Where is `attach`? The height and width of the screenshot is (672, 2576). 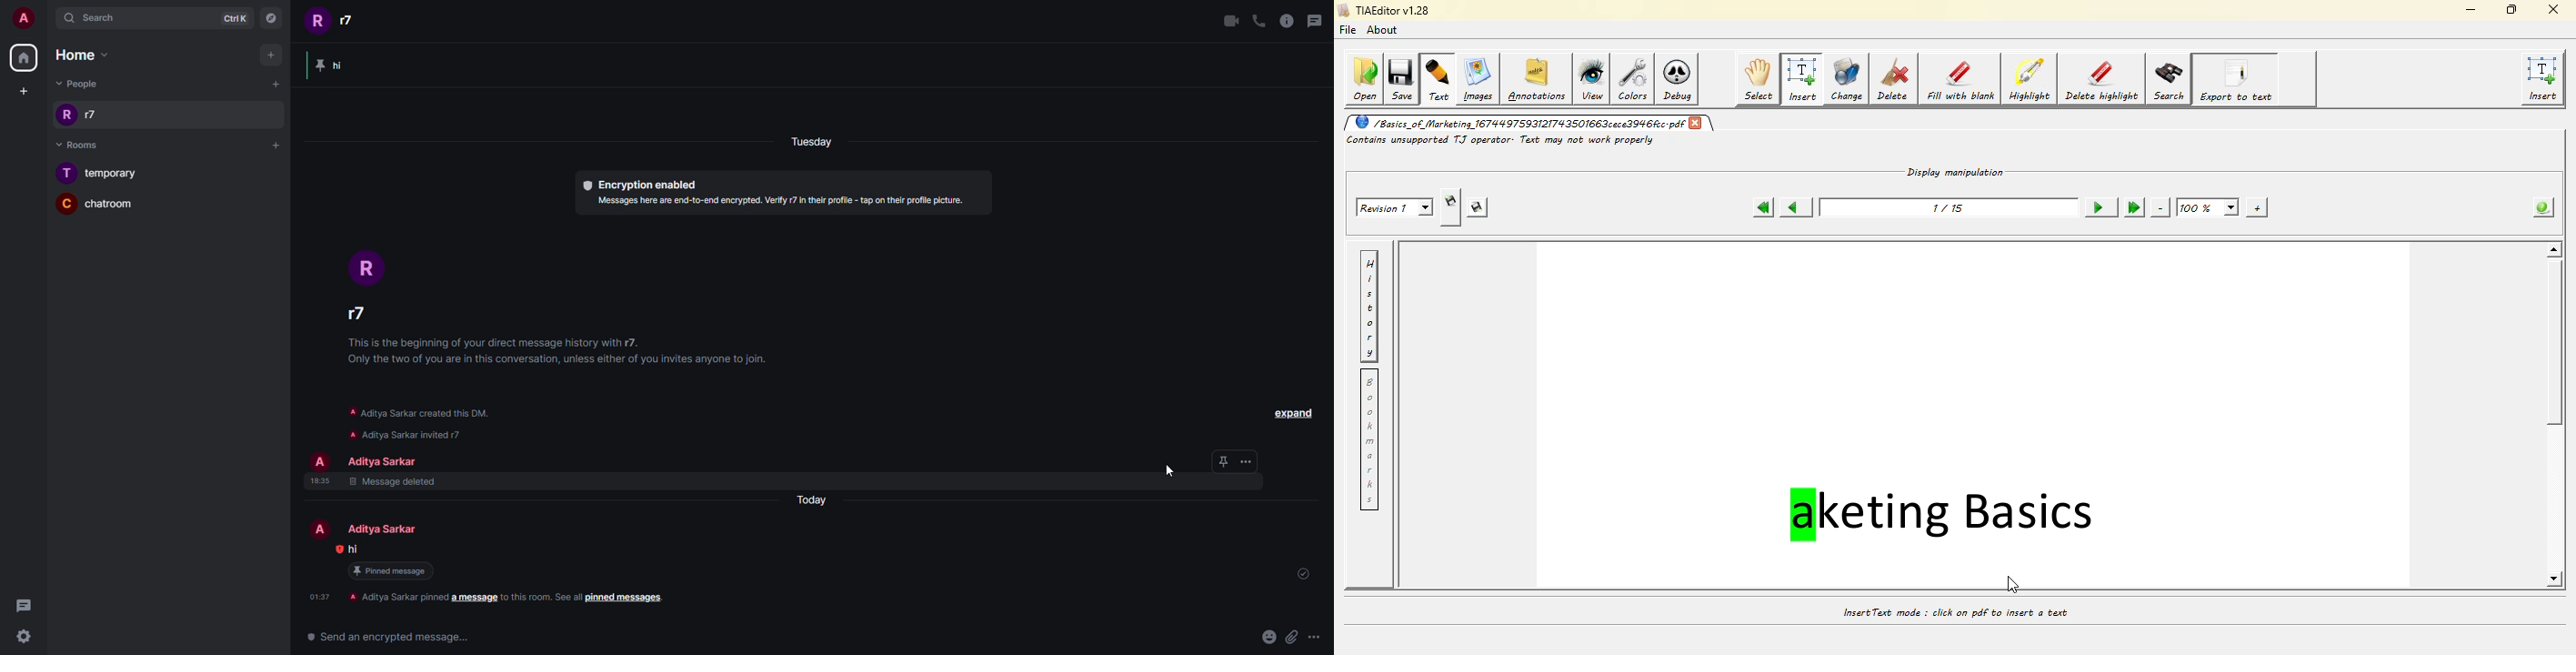
attach is located at coordinates (1291, 636).